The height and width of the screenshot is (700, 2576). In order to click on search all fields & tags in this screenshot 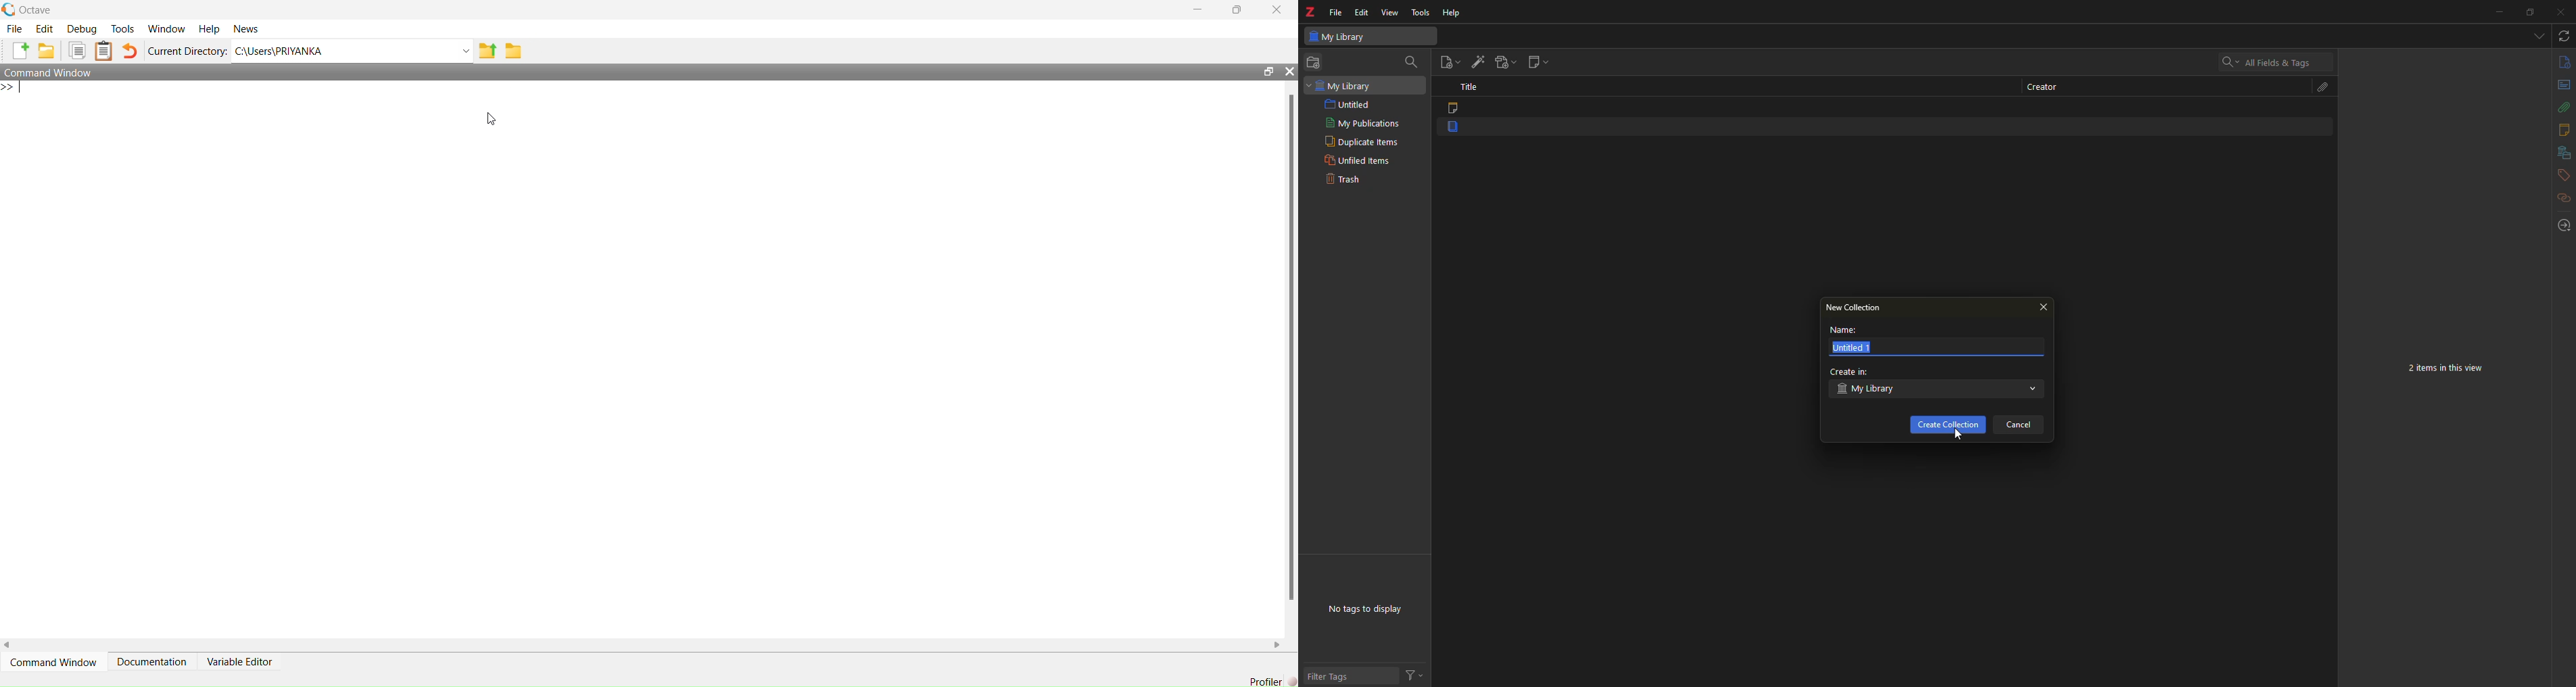, I will do `click(2267, 63)`.